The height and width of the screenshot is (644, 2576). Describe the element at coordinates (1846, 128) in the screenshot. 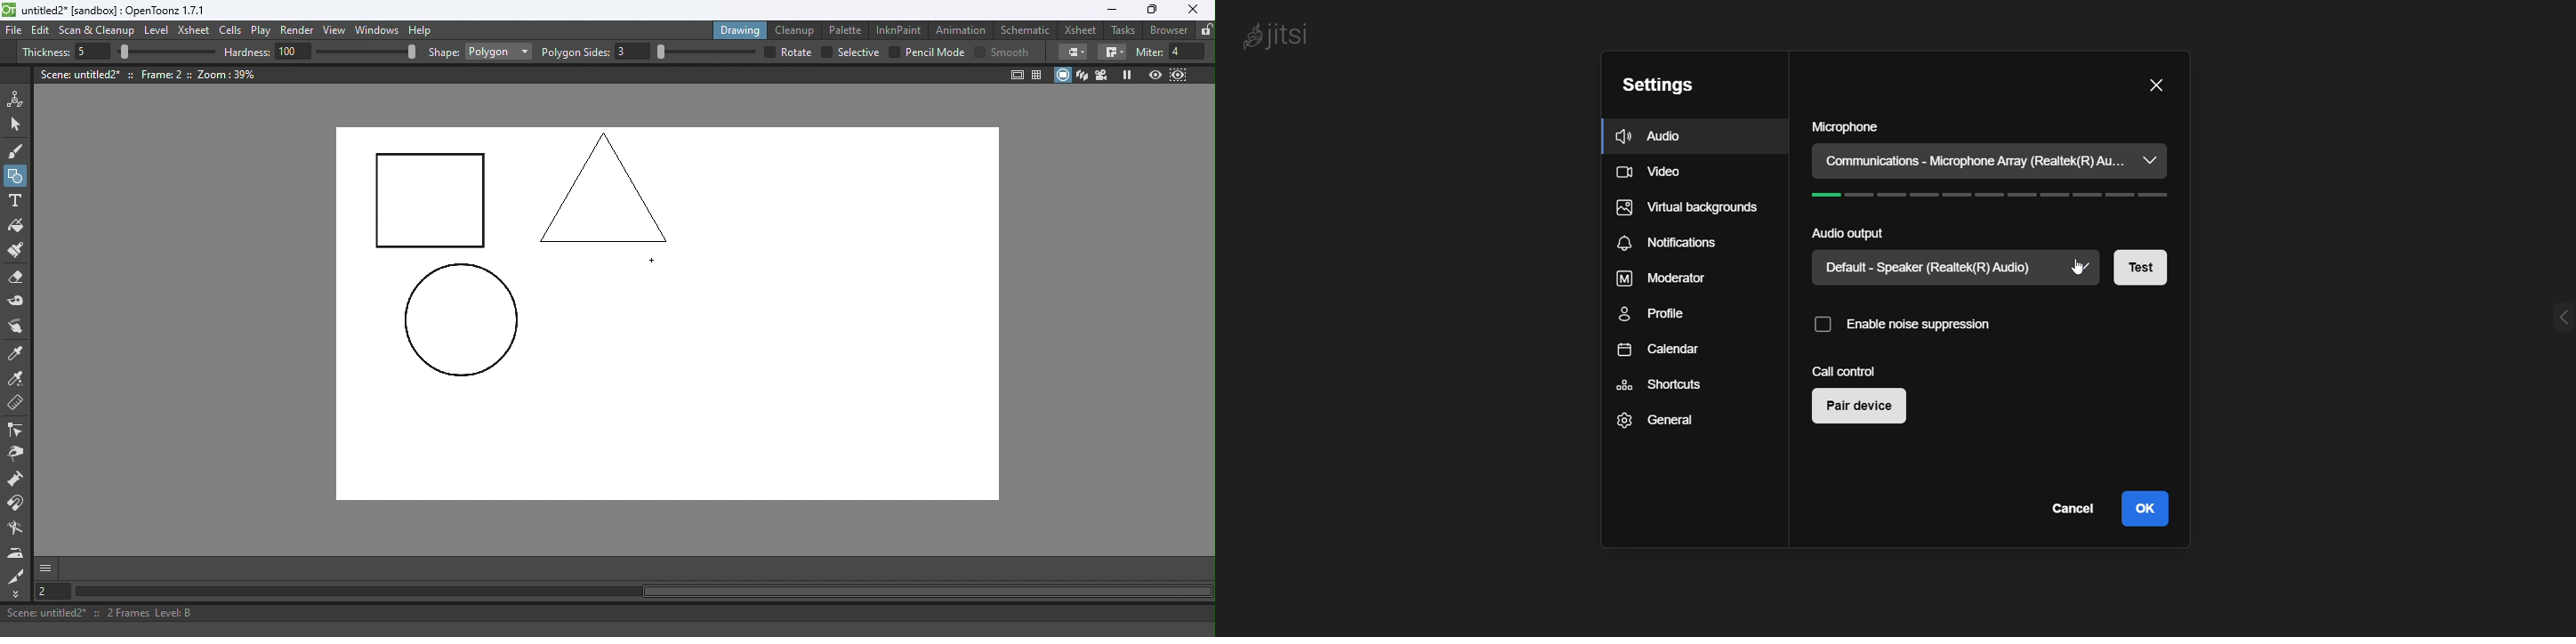

I see `microphone` at that location.